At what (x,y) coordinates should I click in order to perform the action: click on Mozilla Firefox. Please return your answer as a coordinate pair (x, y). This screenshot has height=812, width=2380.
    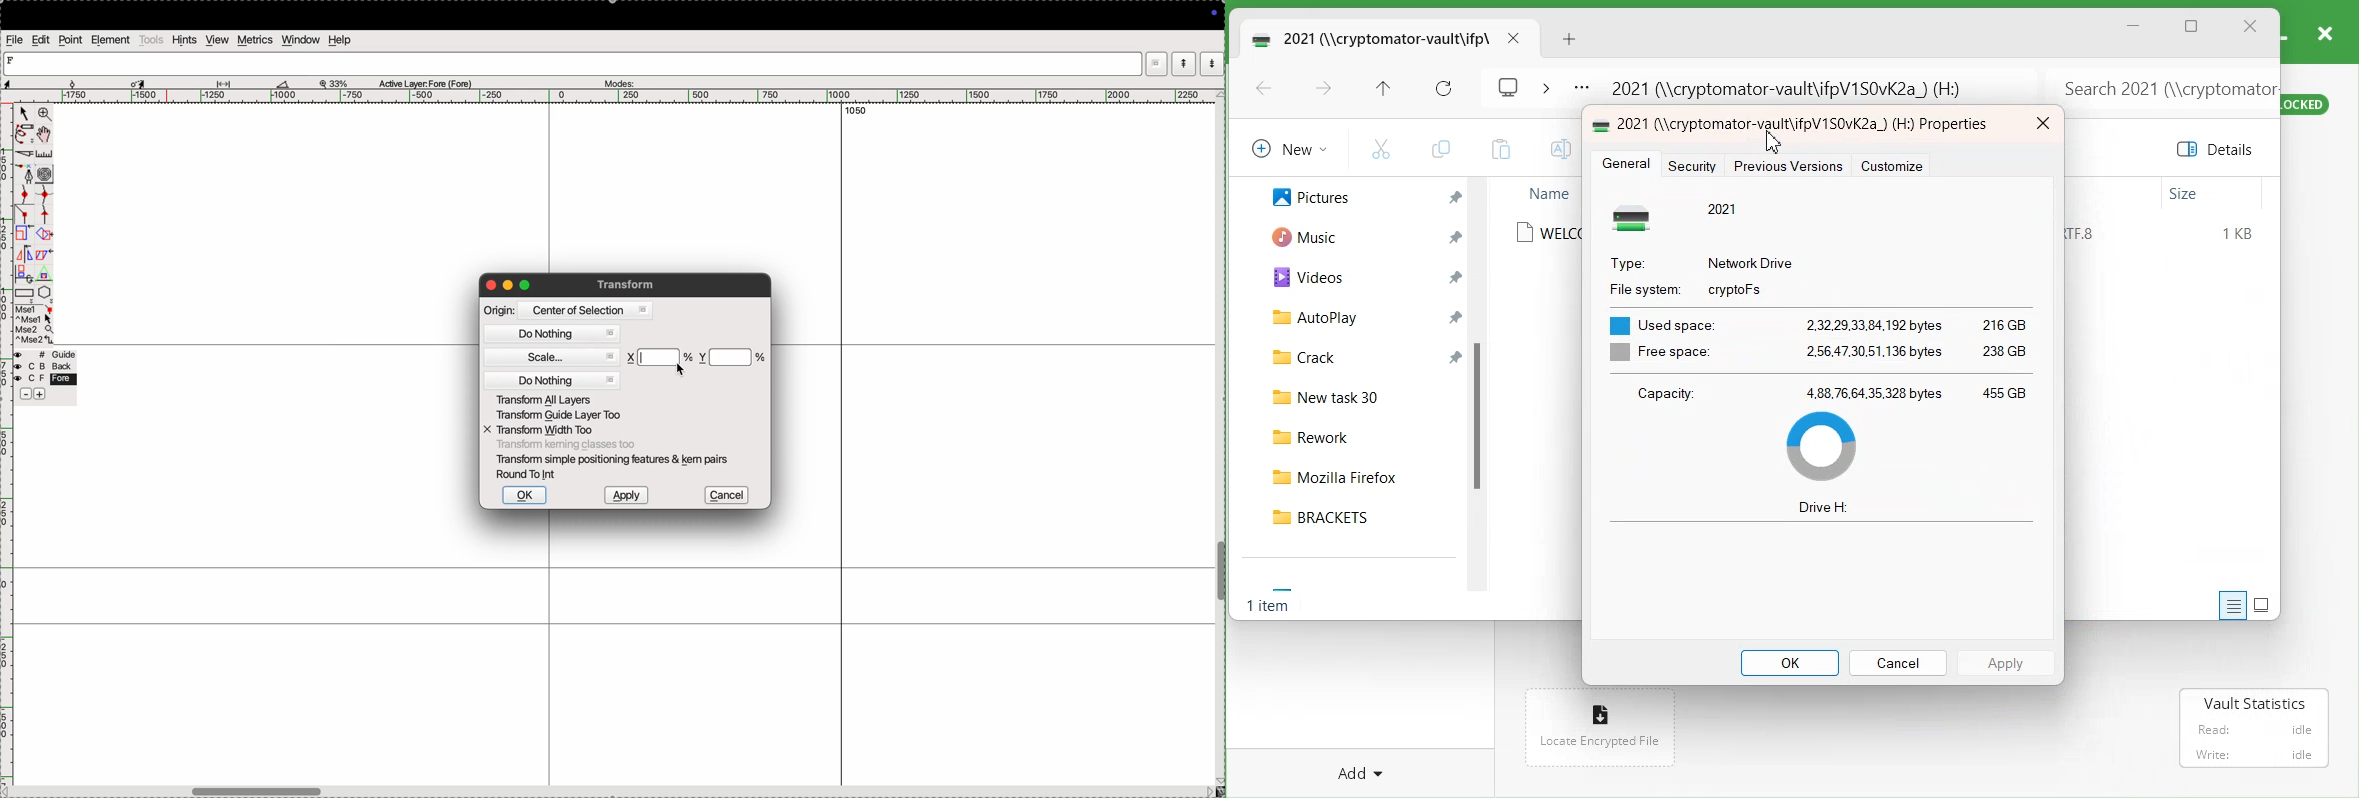
    Looking at the image, I should click on (1356, 473).